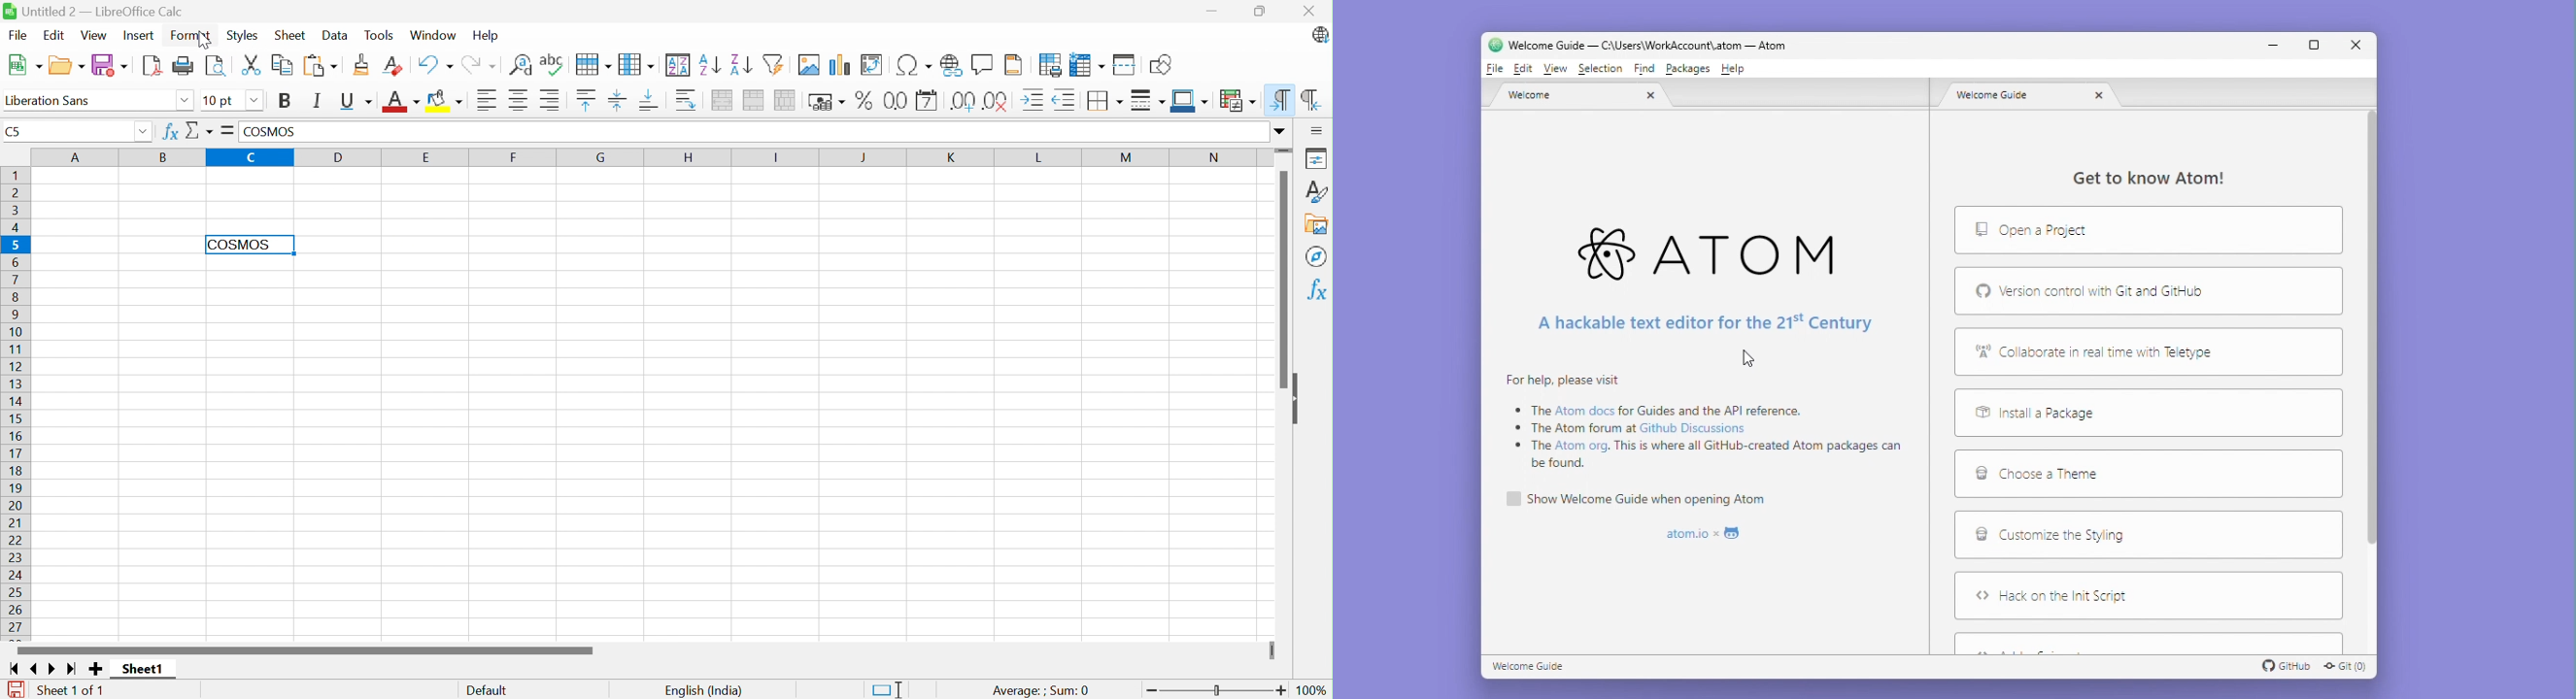 Image resolution: width=2576 pixels, height=700 pixels. I want to click on Export as PDF, so click(152, 66).